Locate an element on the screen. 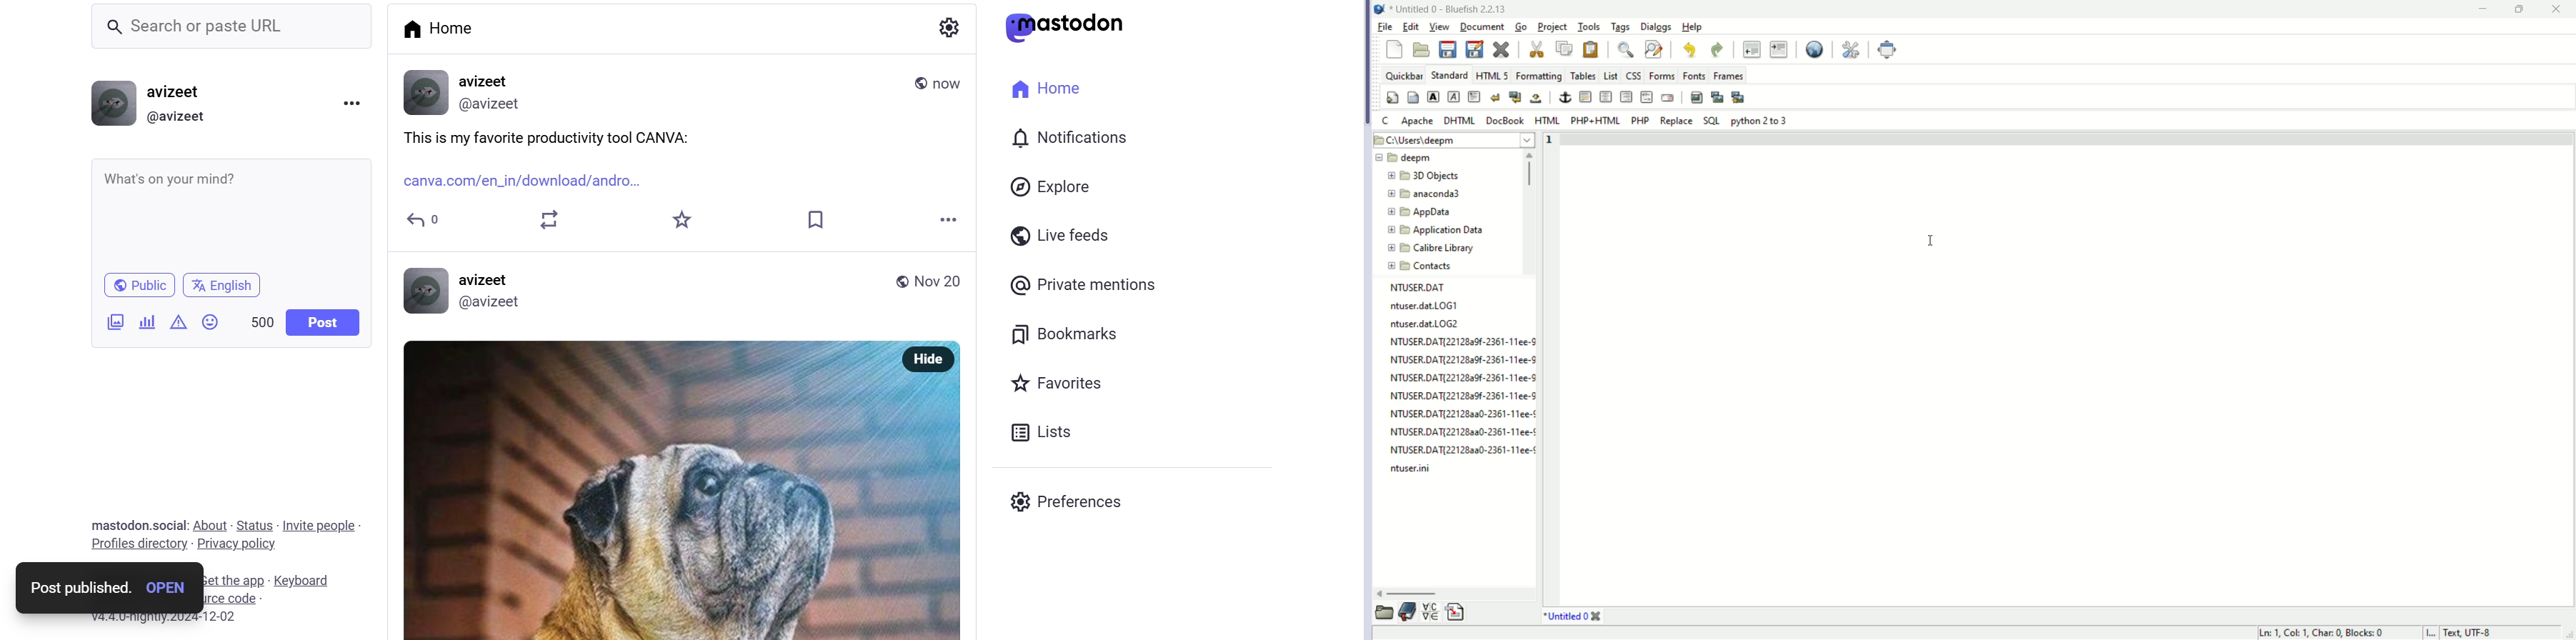 This screenshot has height=644, width=2576. about is located at coordinates (211, 522).